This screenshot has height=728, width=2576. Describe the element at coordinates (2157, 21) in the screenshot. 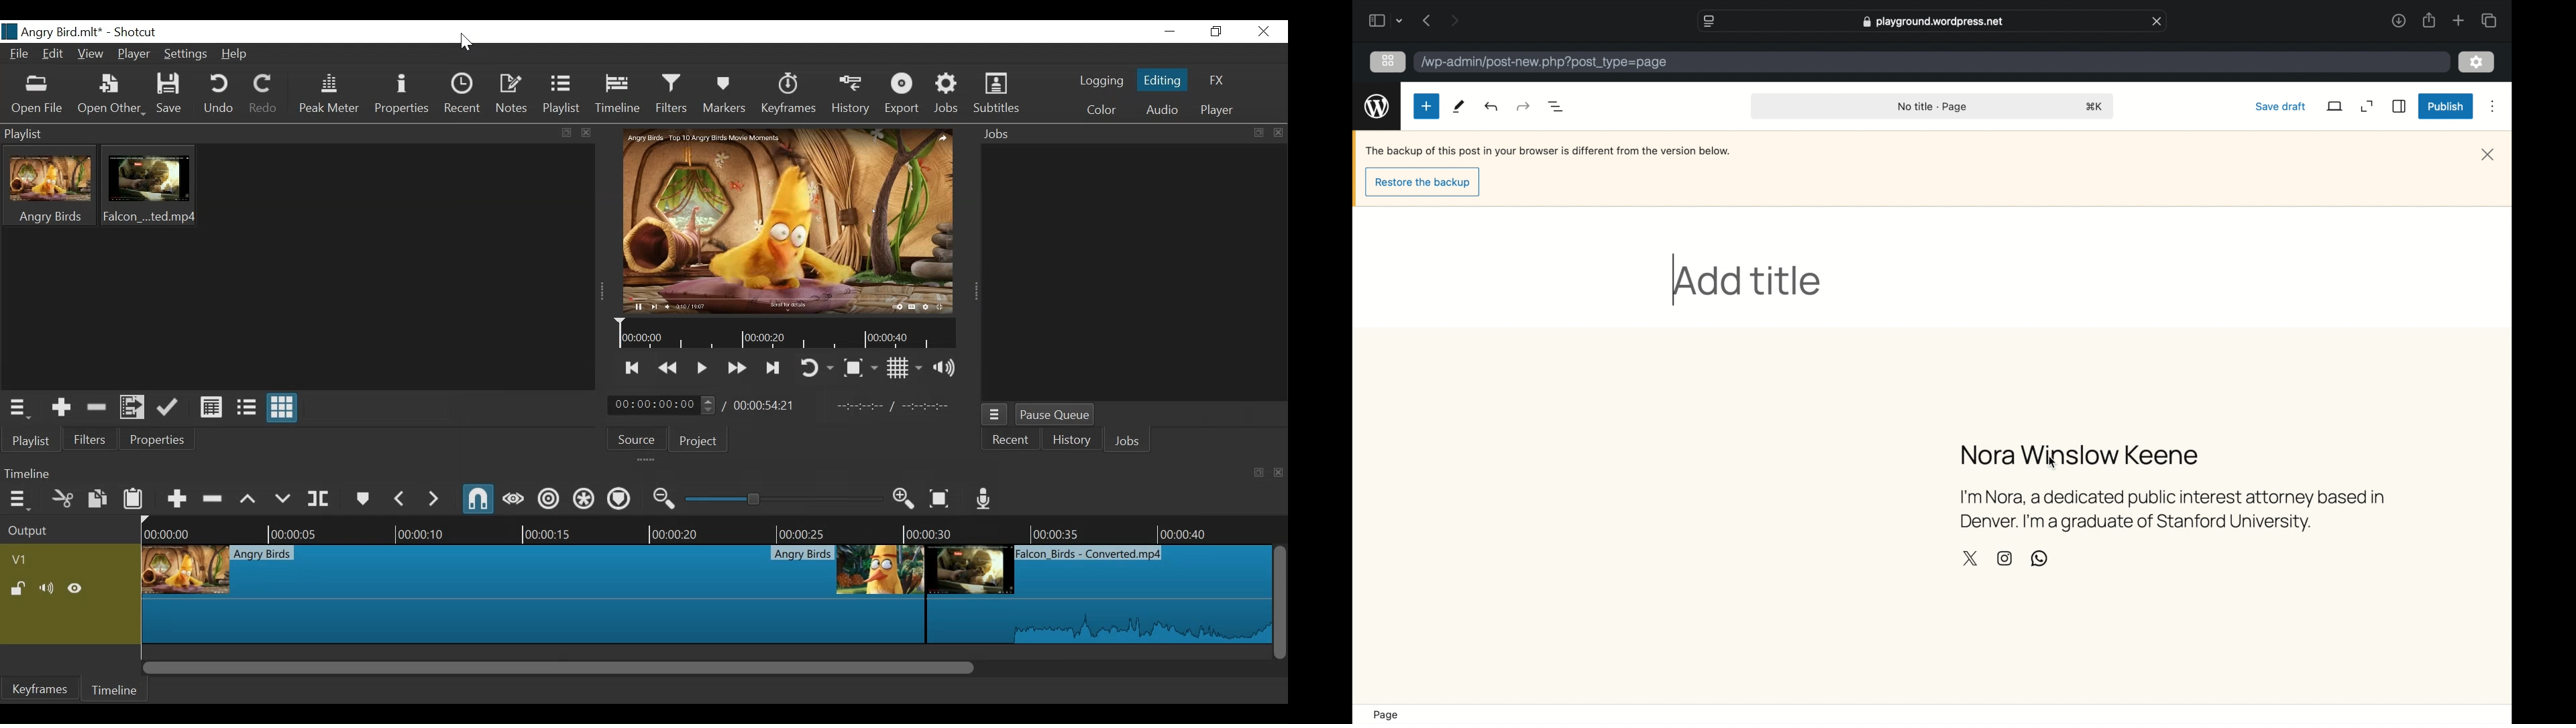

I see `close` at that location.